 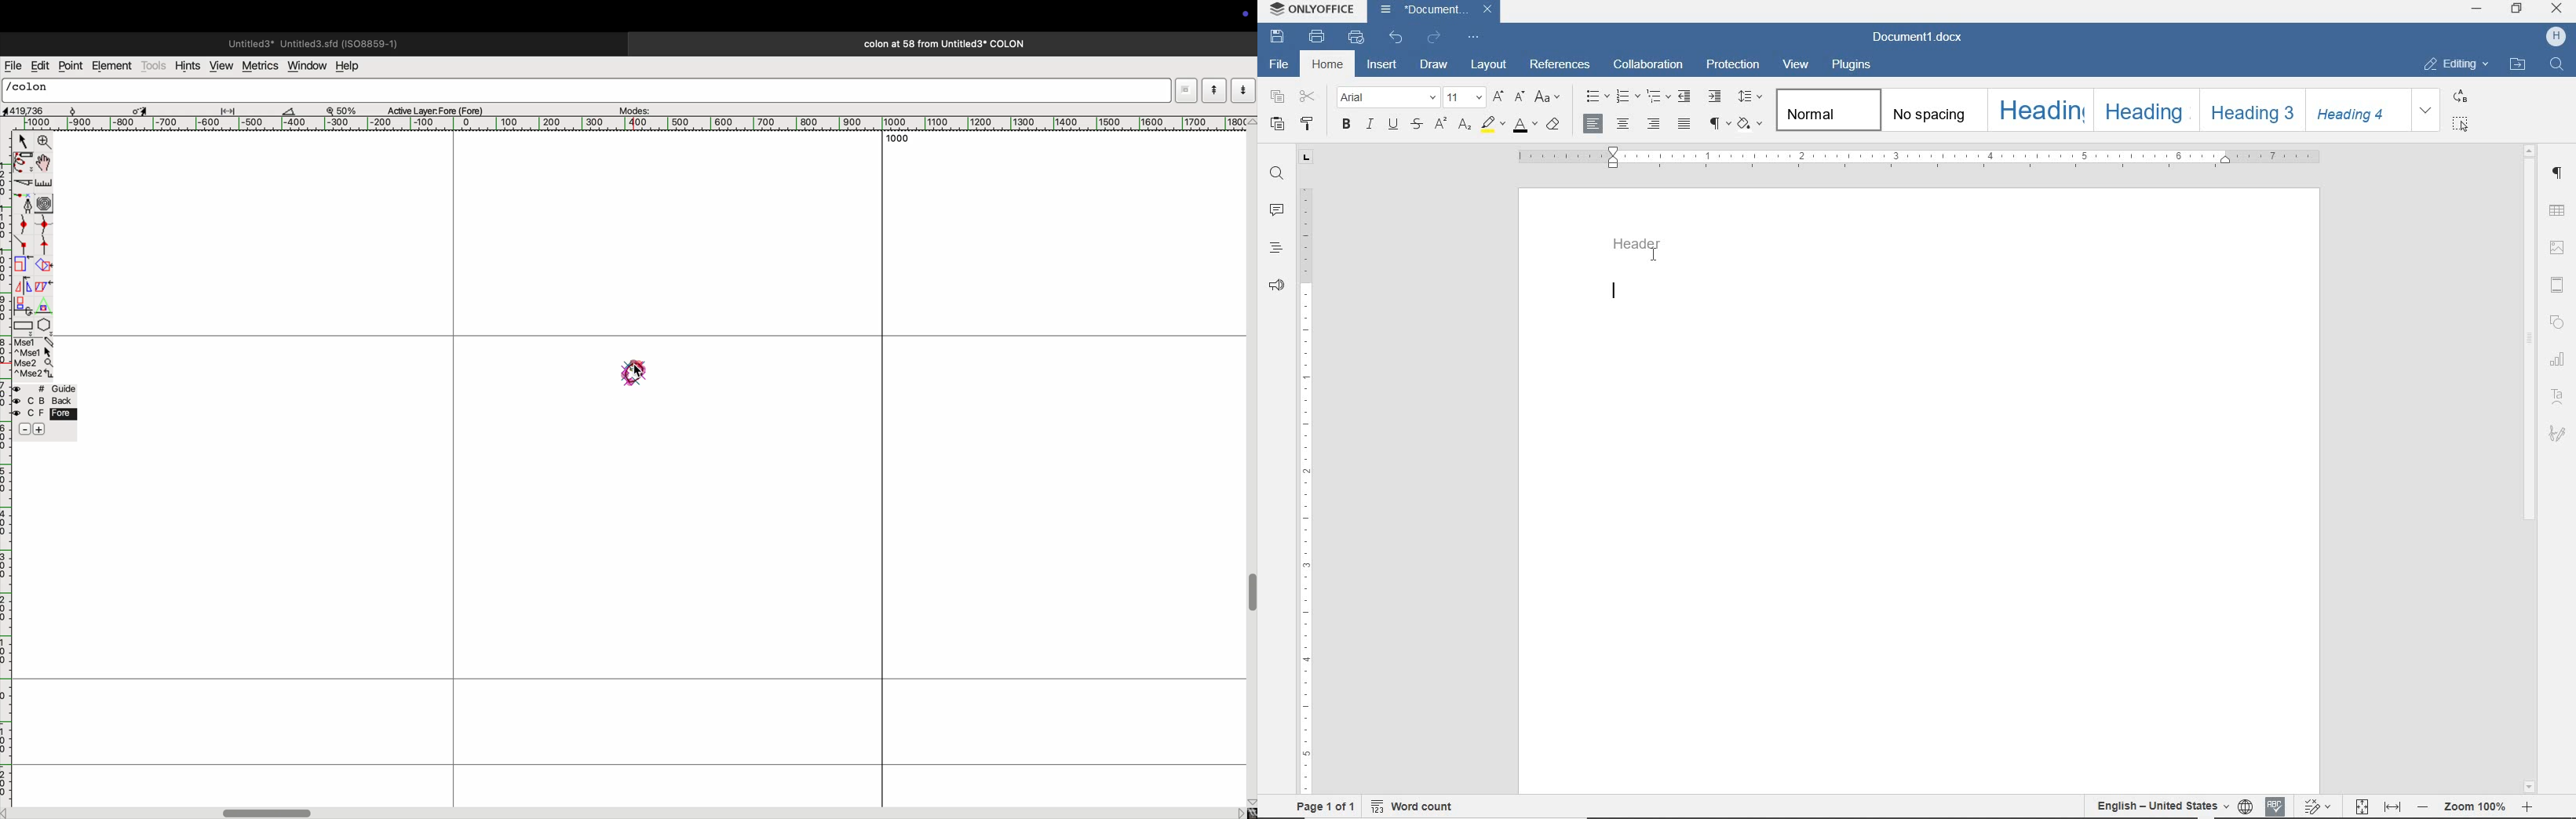 What do you see at coordinates (1657, 254) in the screenshot?
I see `Text cursor` at bounding box center [1657, 254].